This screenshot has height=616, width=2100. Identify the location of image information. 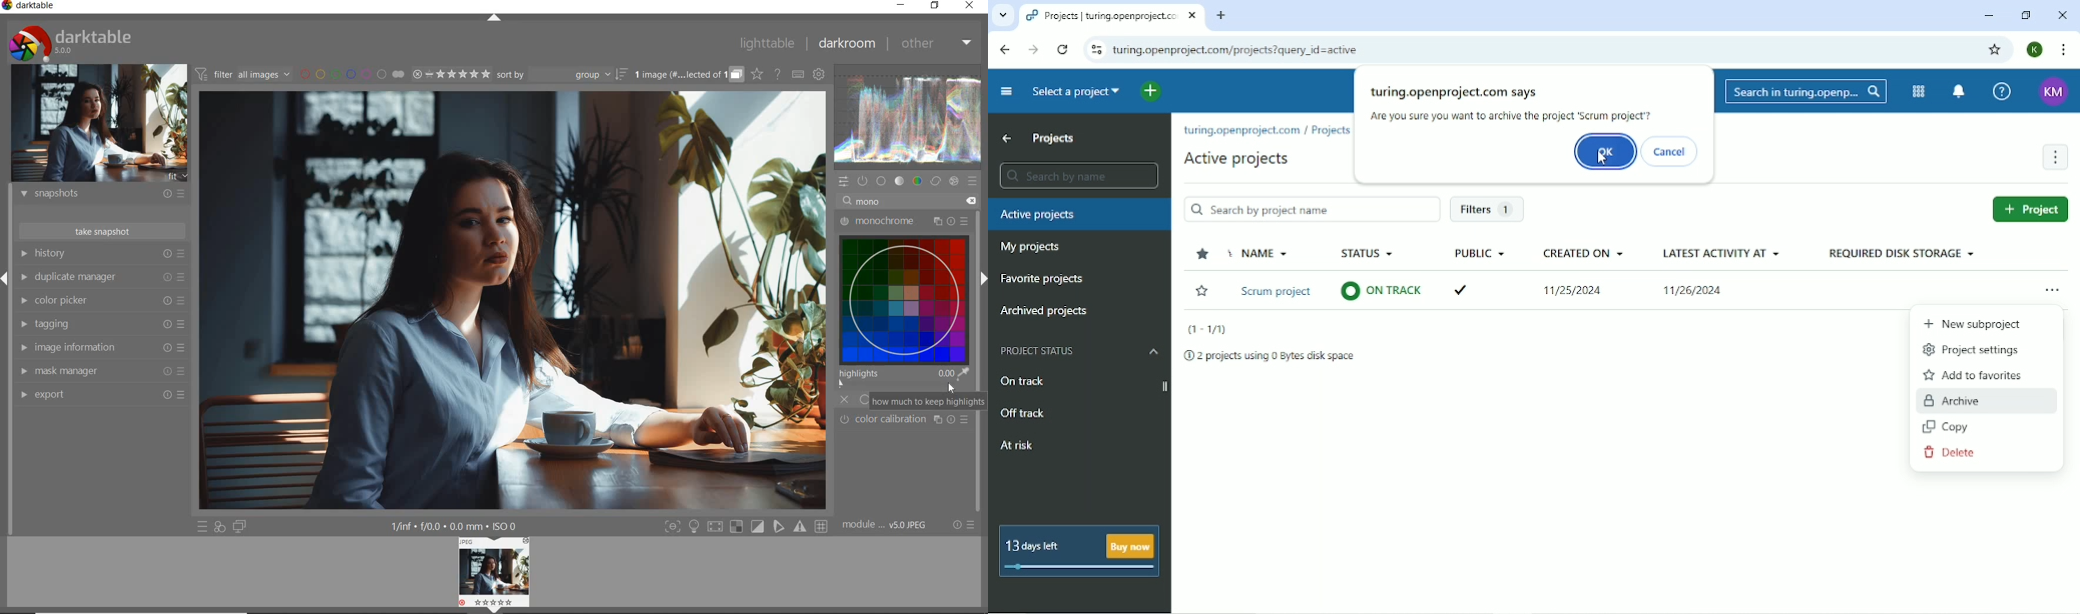
(101, 348).